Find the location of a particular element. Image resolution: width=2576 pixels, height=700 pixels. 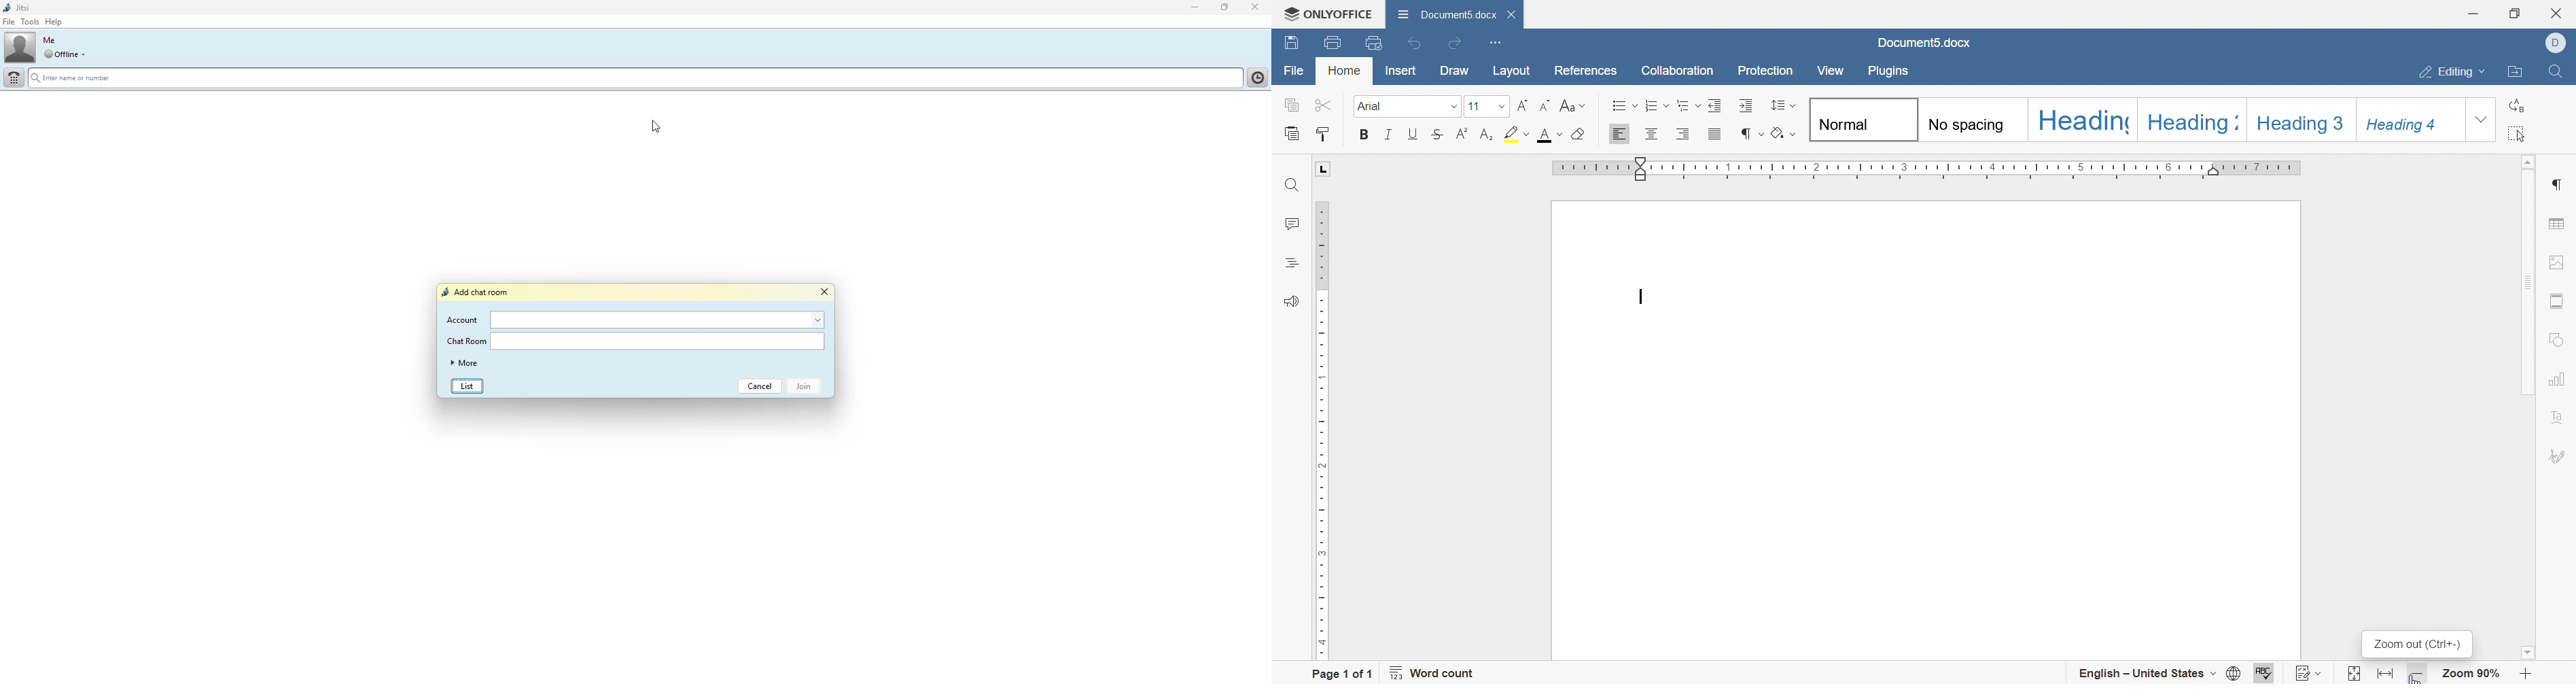

image settings is located at coordinates (2557, 263).